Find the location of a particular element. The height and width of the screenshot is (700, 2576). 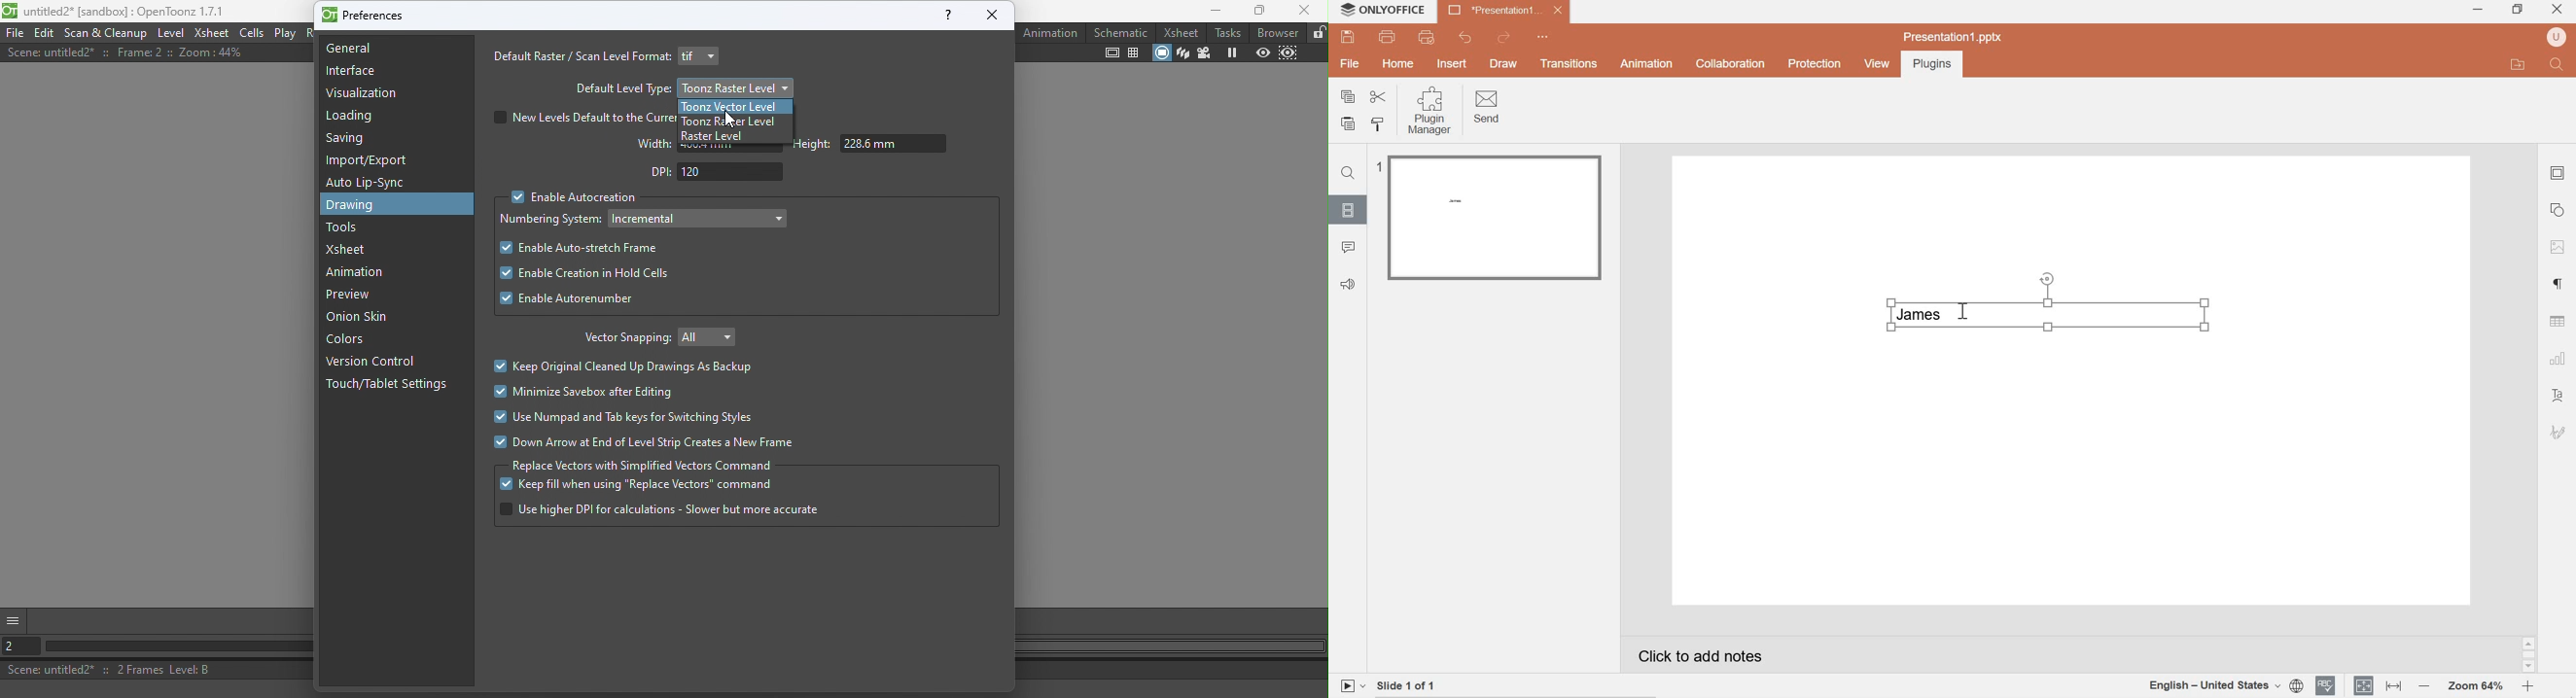

comments is located at coordinates (1350, 248).